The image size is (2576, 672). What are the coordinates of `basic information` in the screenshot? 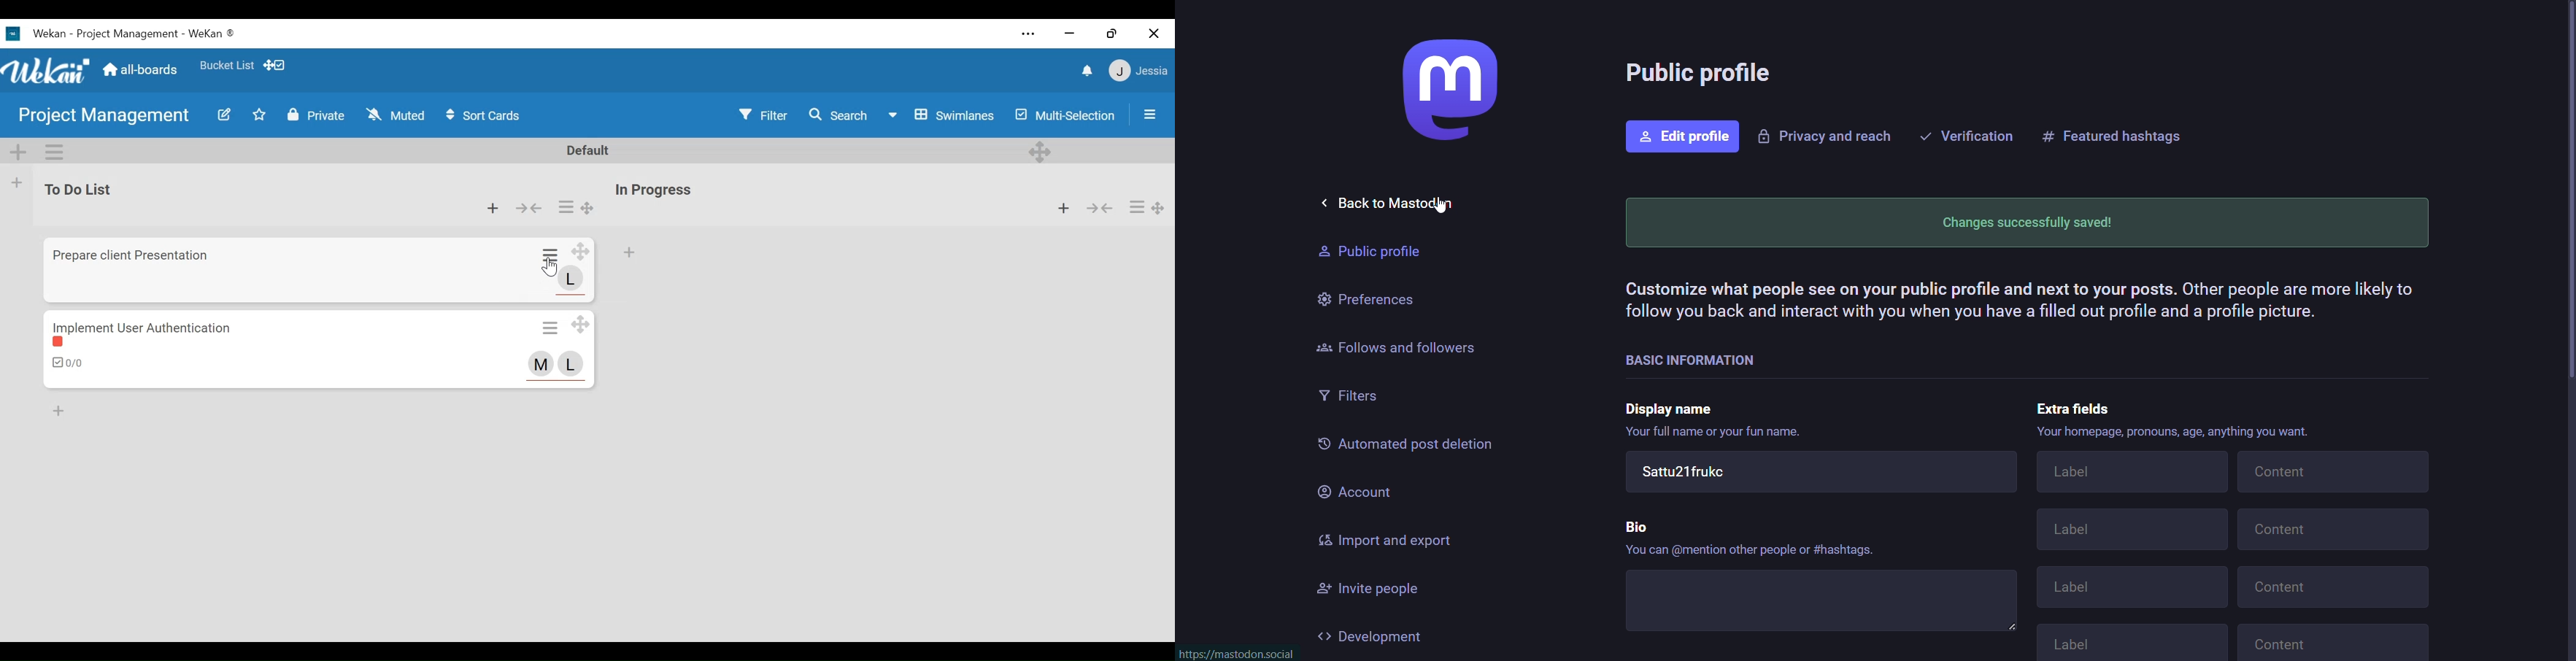 It's located at (1691, 358).